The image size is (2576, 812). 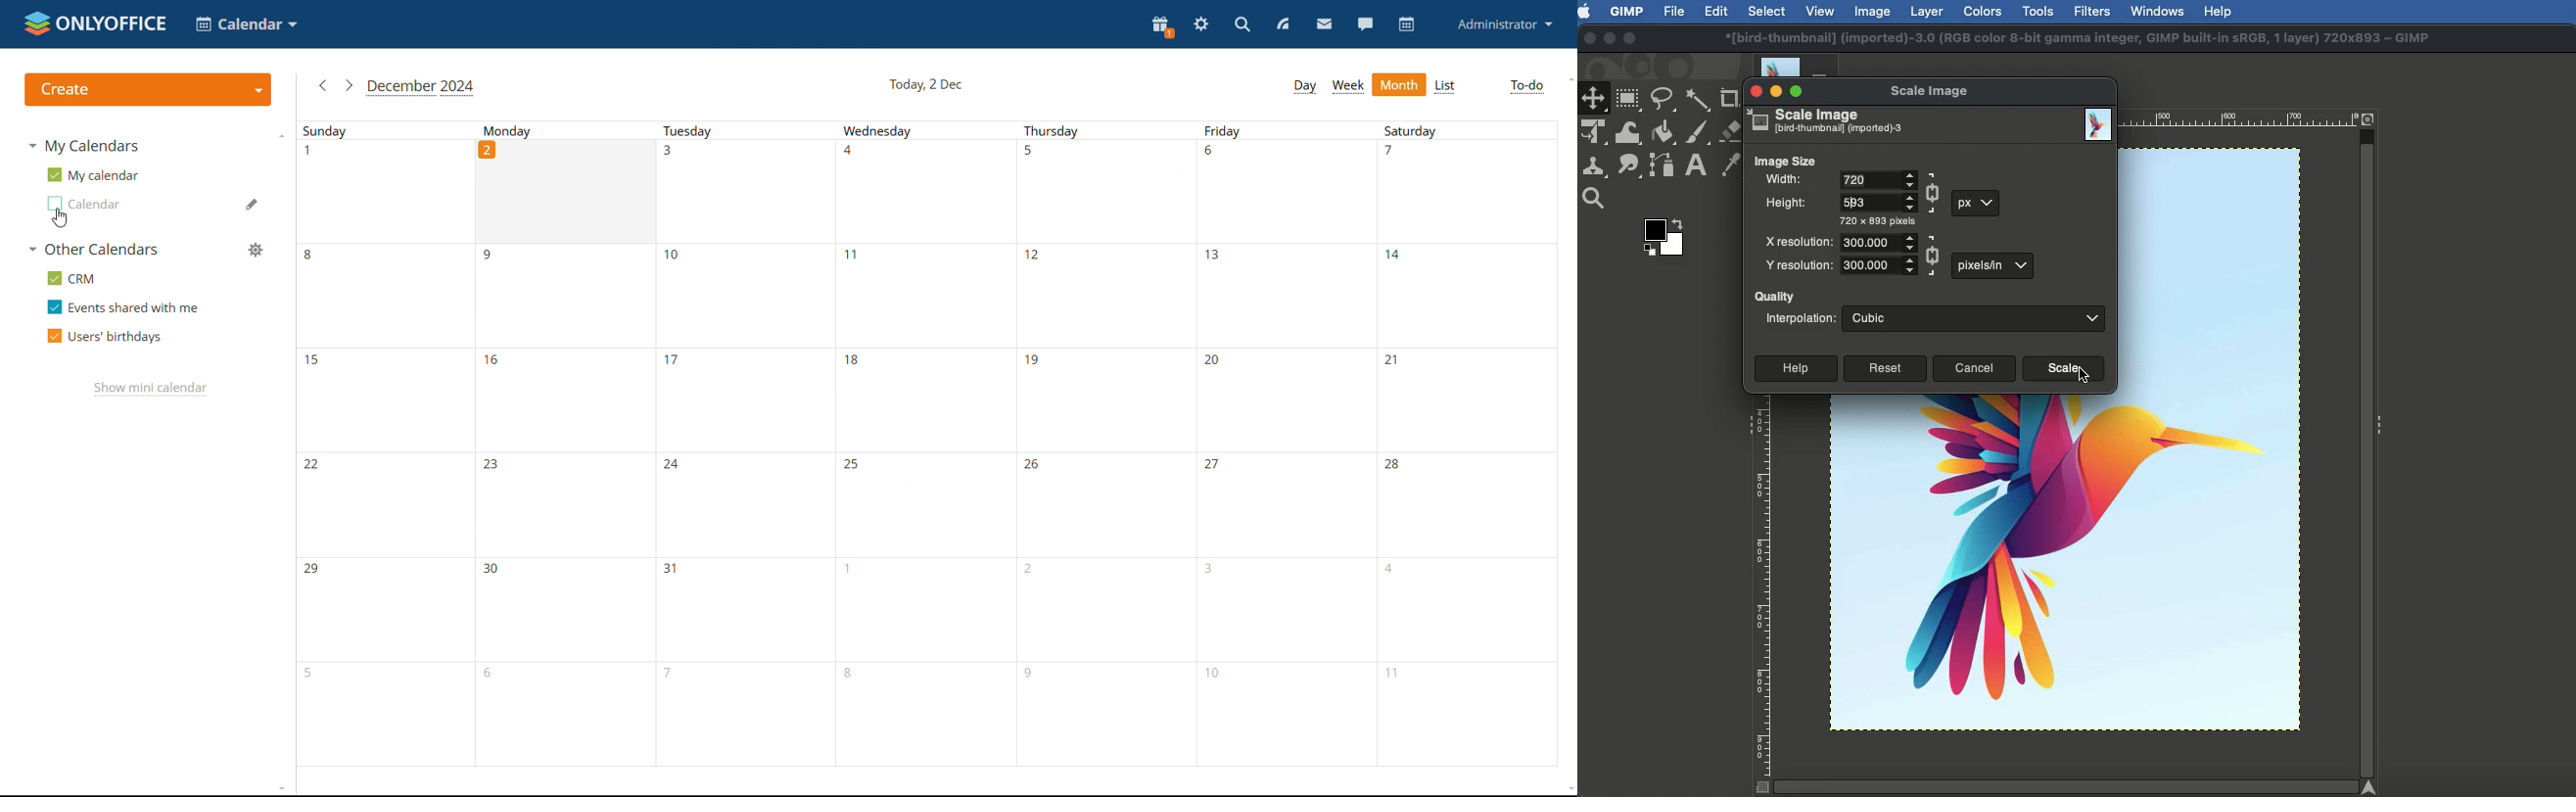 I want to click on 7, so click(x=738, y=716).